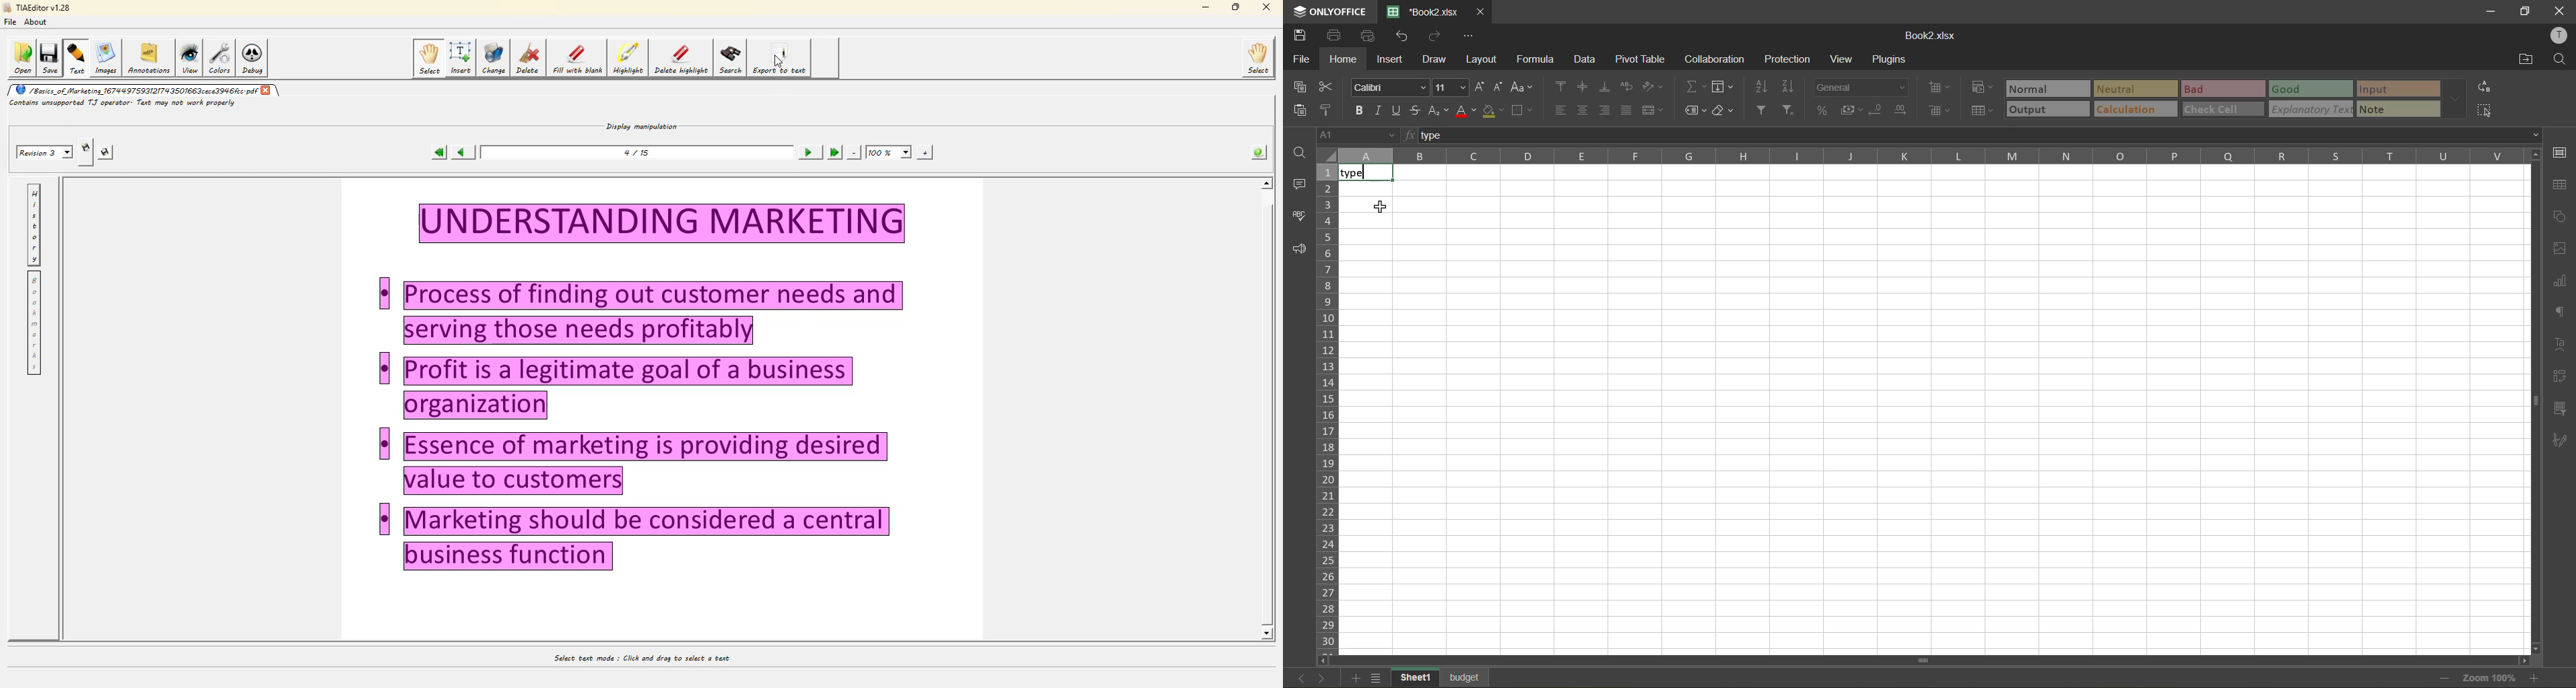 The image size is (2576, 700). I want to click on charts, so click(2560, 282).